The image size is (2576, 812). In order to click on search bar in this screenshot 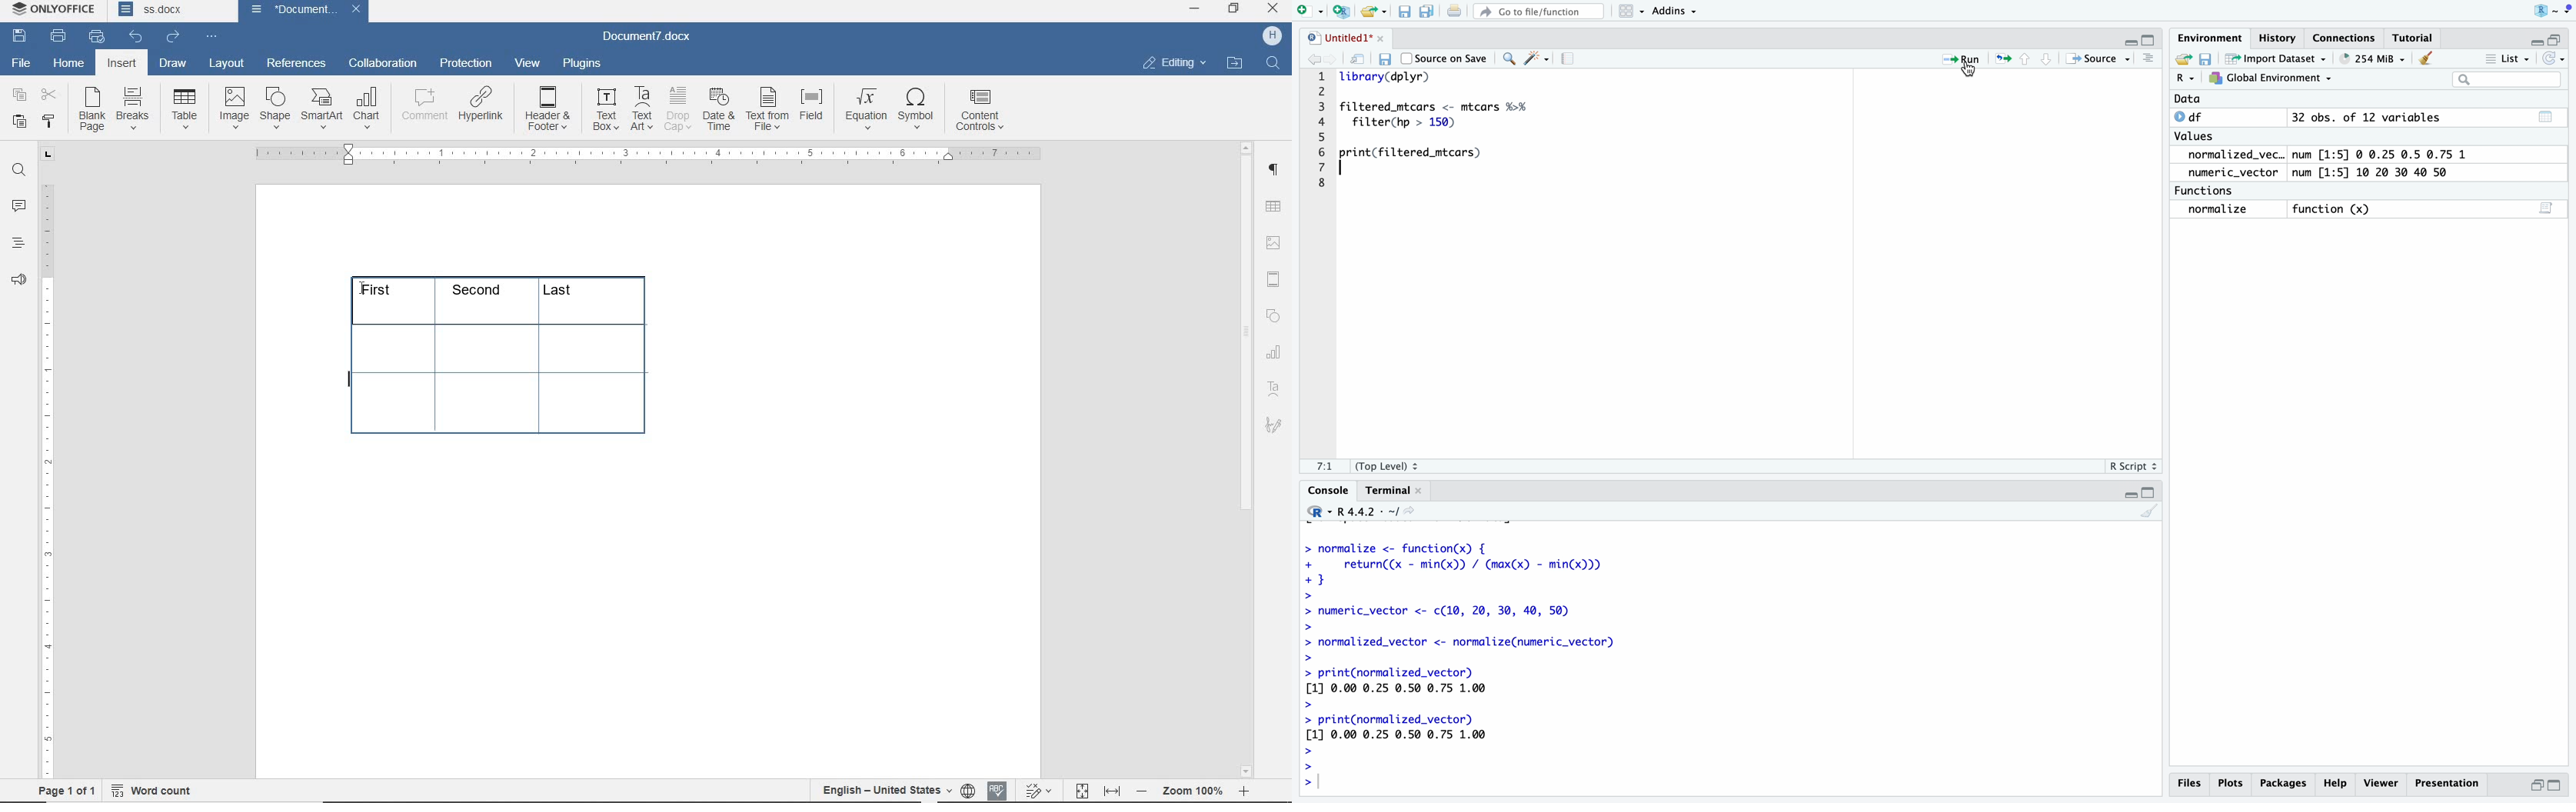, I will do `click(2508, 80)`.